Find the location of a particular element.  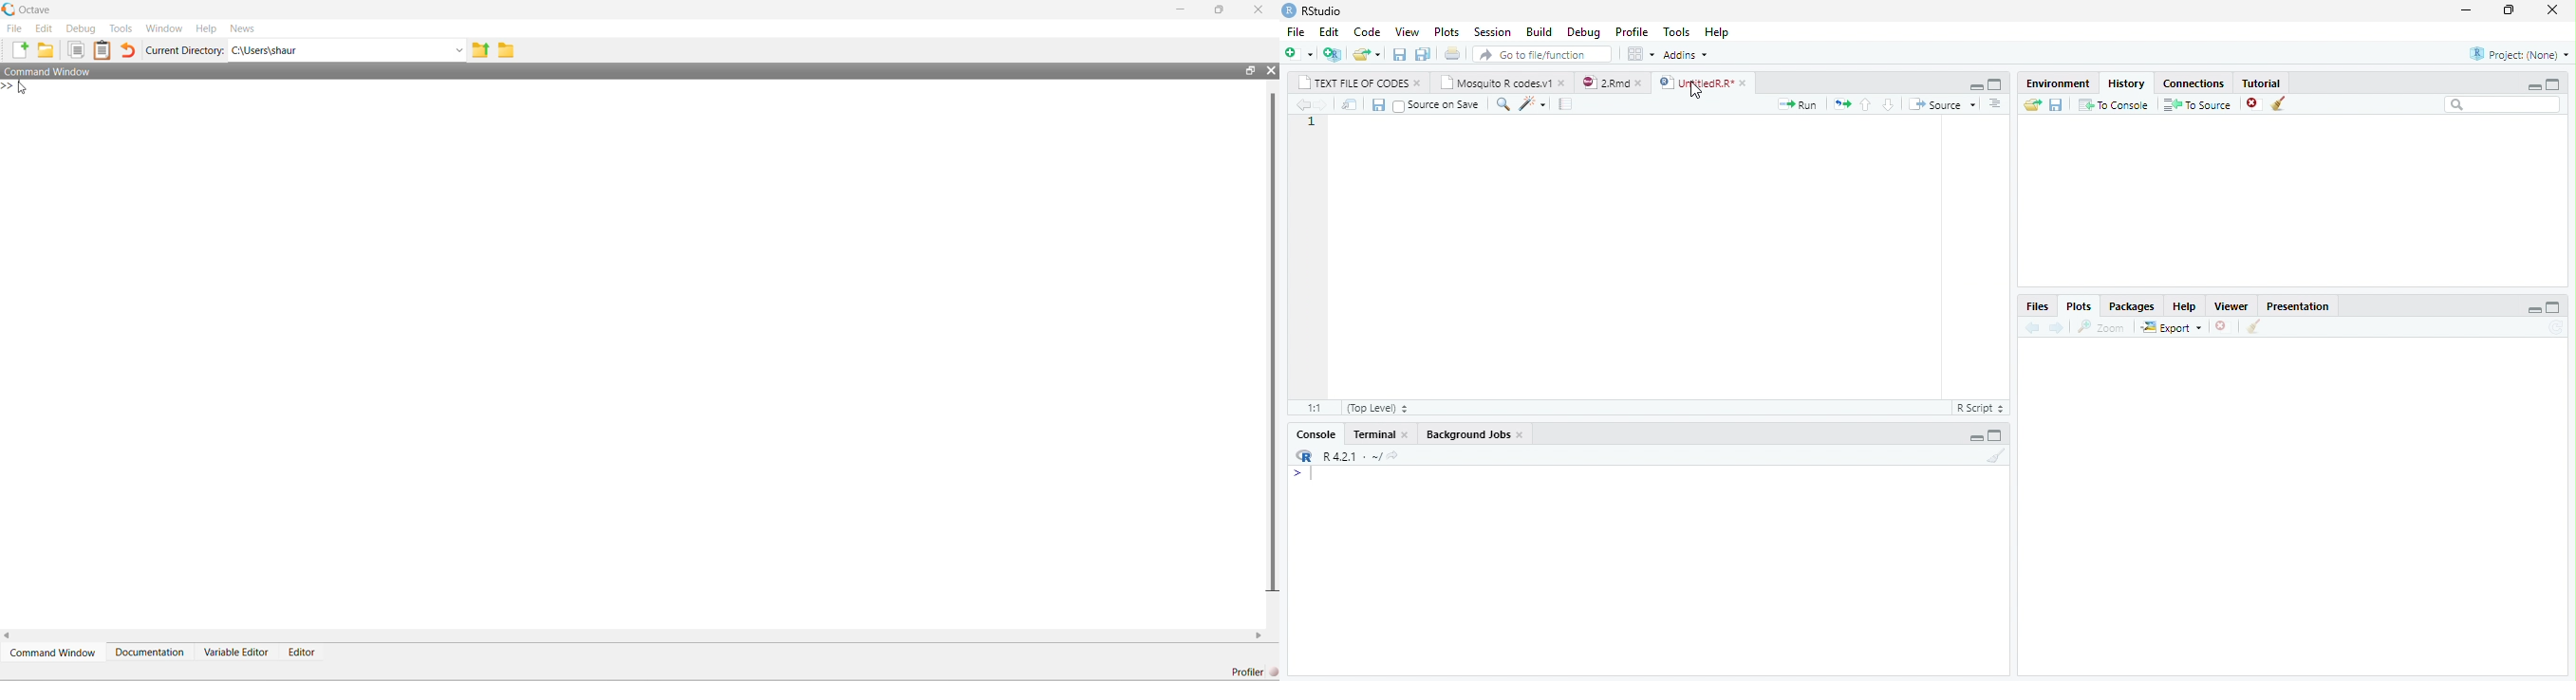

minimize is located at coordinates (2466, 9).